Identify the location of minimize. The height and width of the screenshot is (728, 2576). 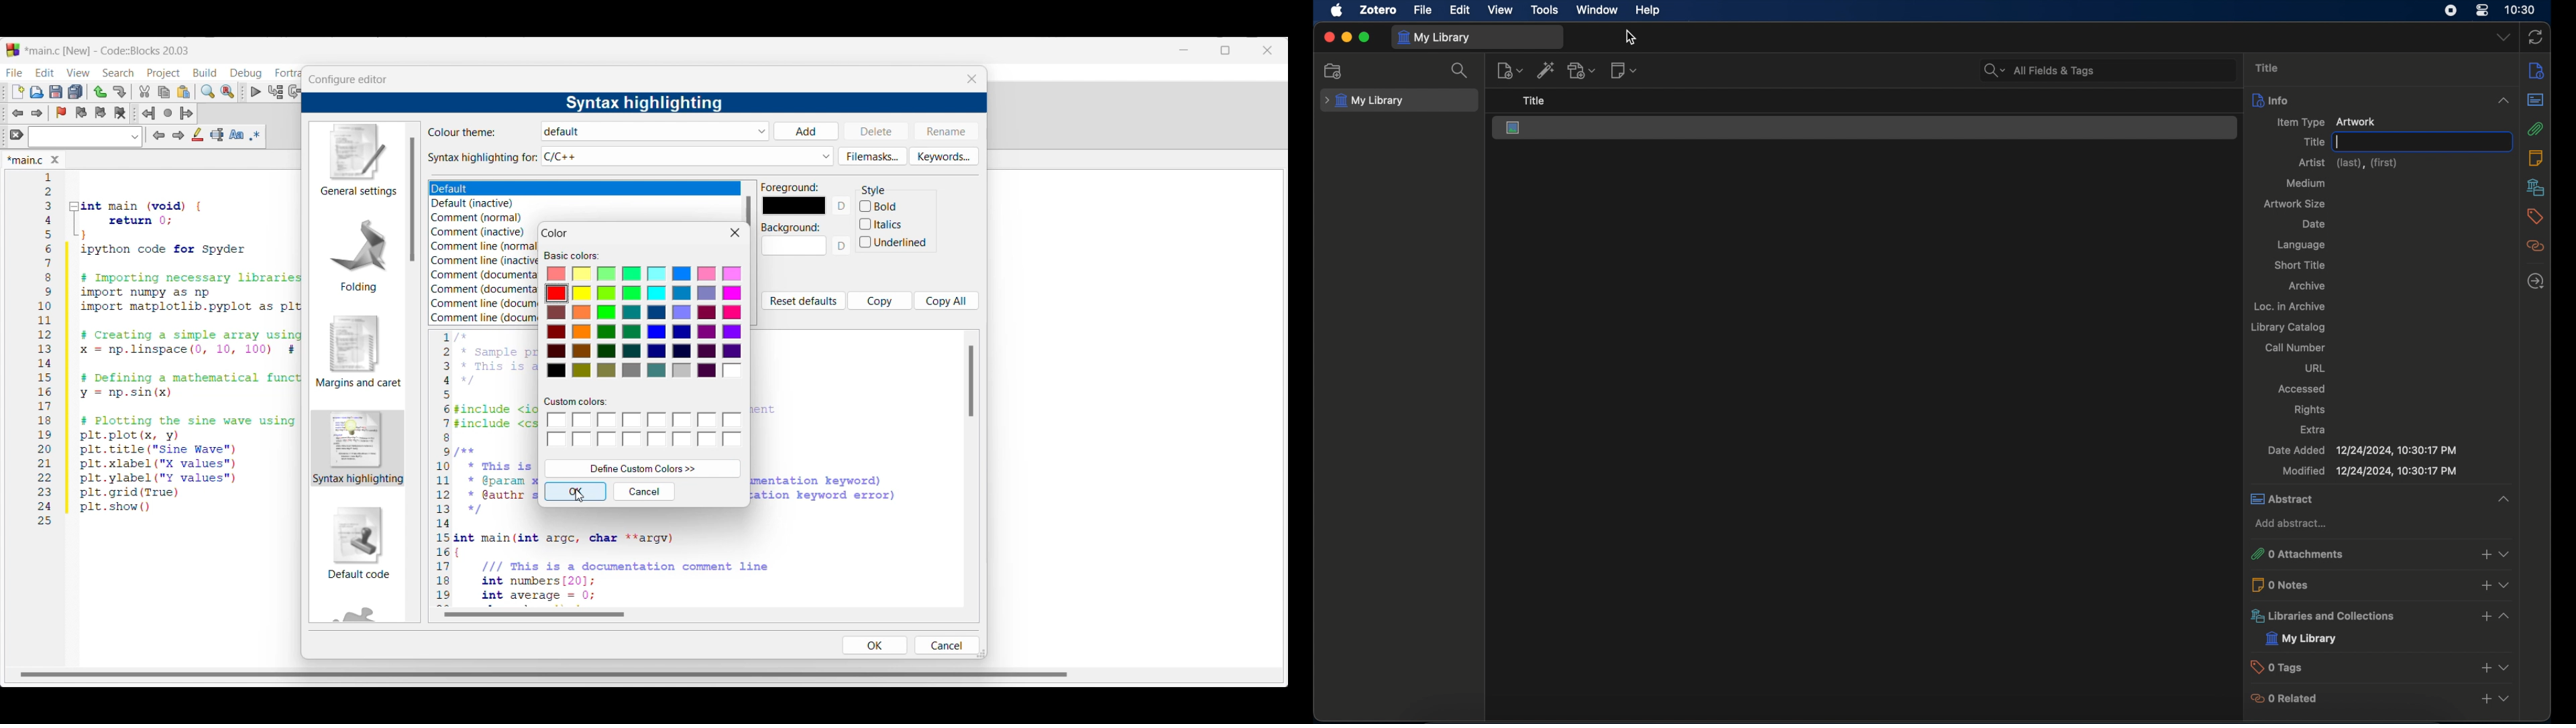
(1346, 37).